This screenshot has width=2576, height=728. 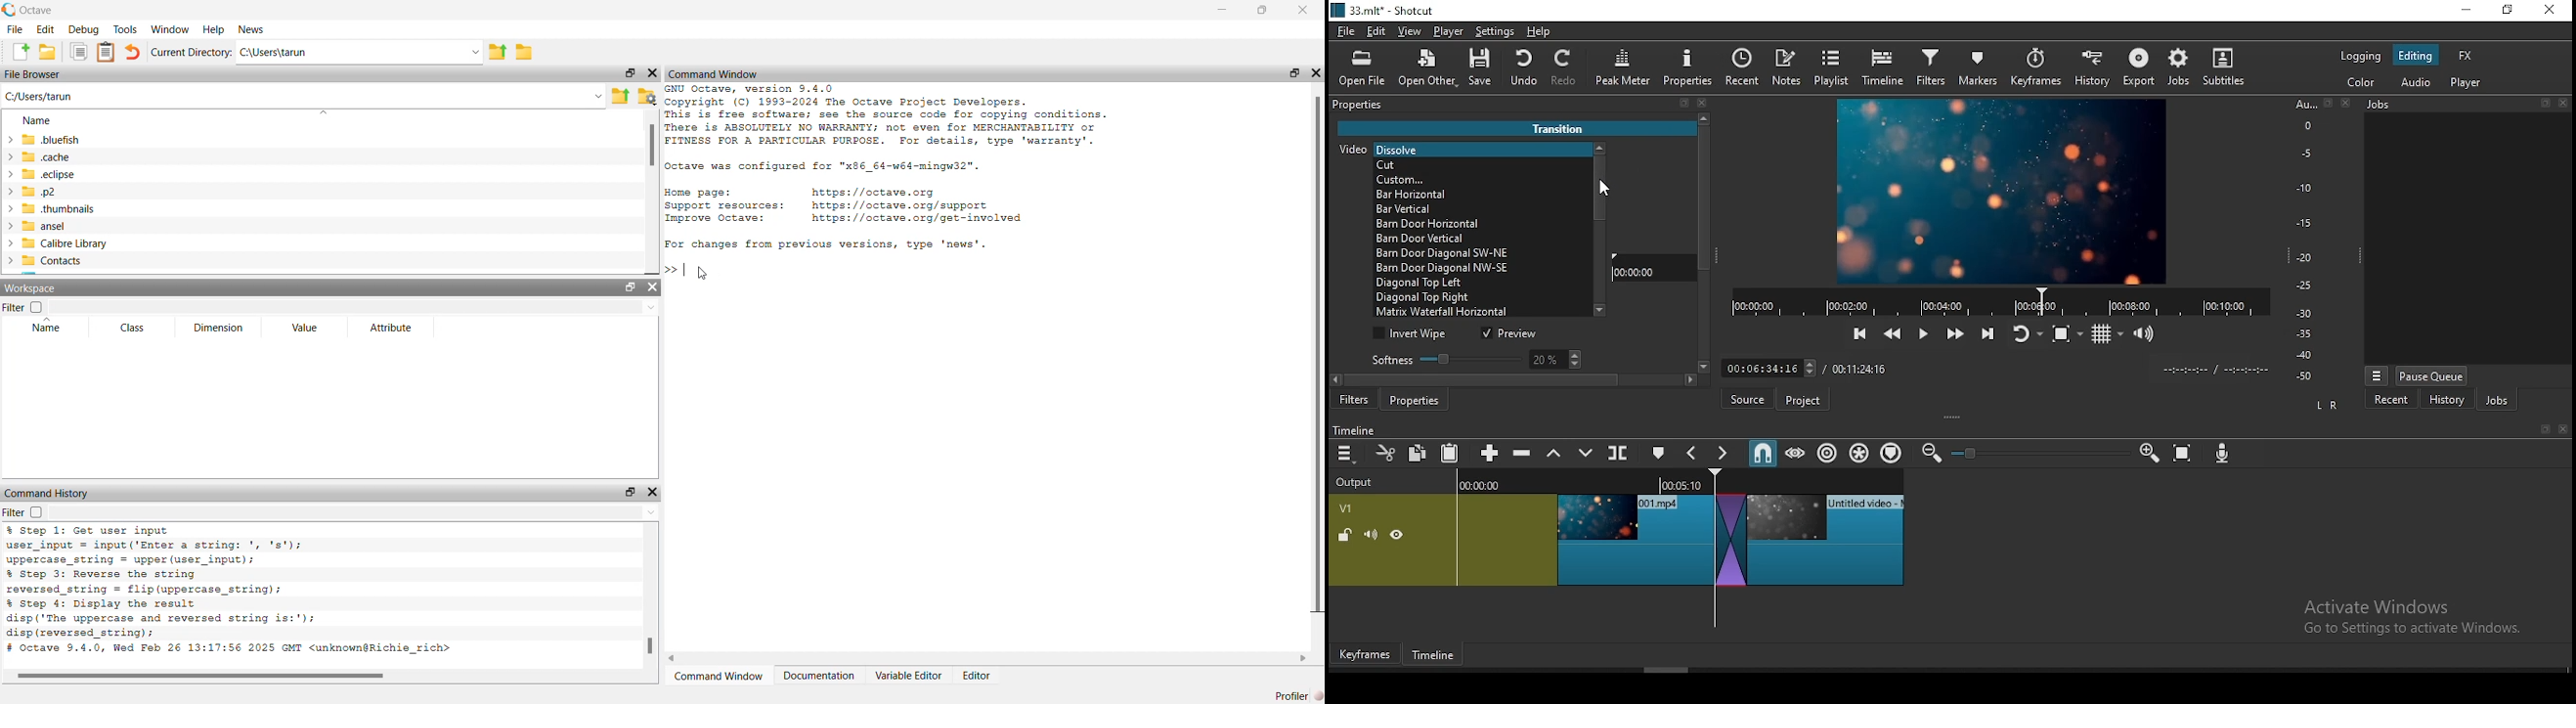 What do you see at coordinates (701, 275) in the screenshot?
I see `cursor` at bounding box center [701, 275].